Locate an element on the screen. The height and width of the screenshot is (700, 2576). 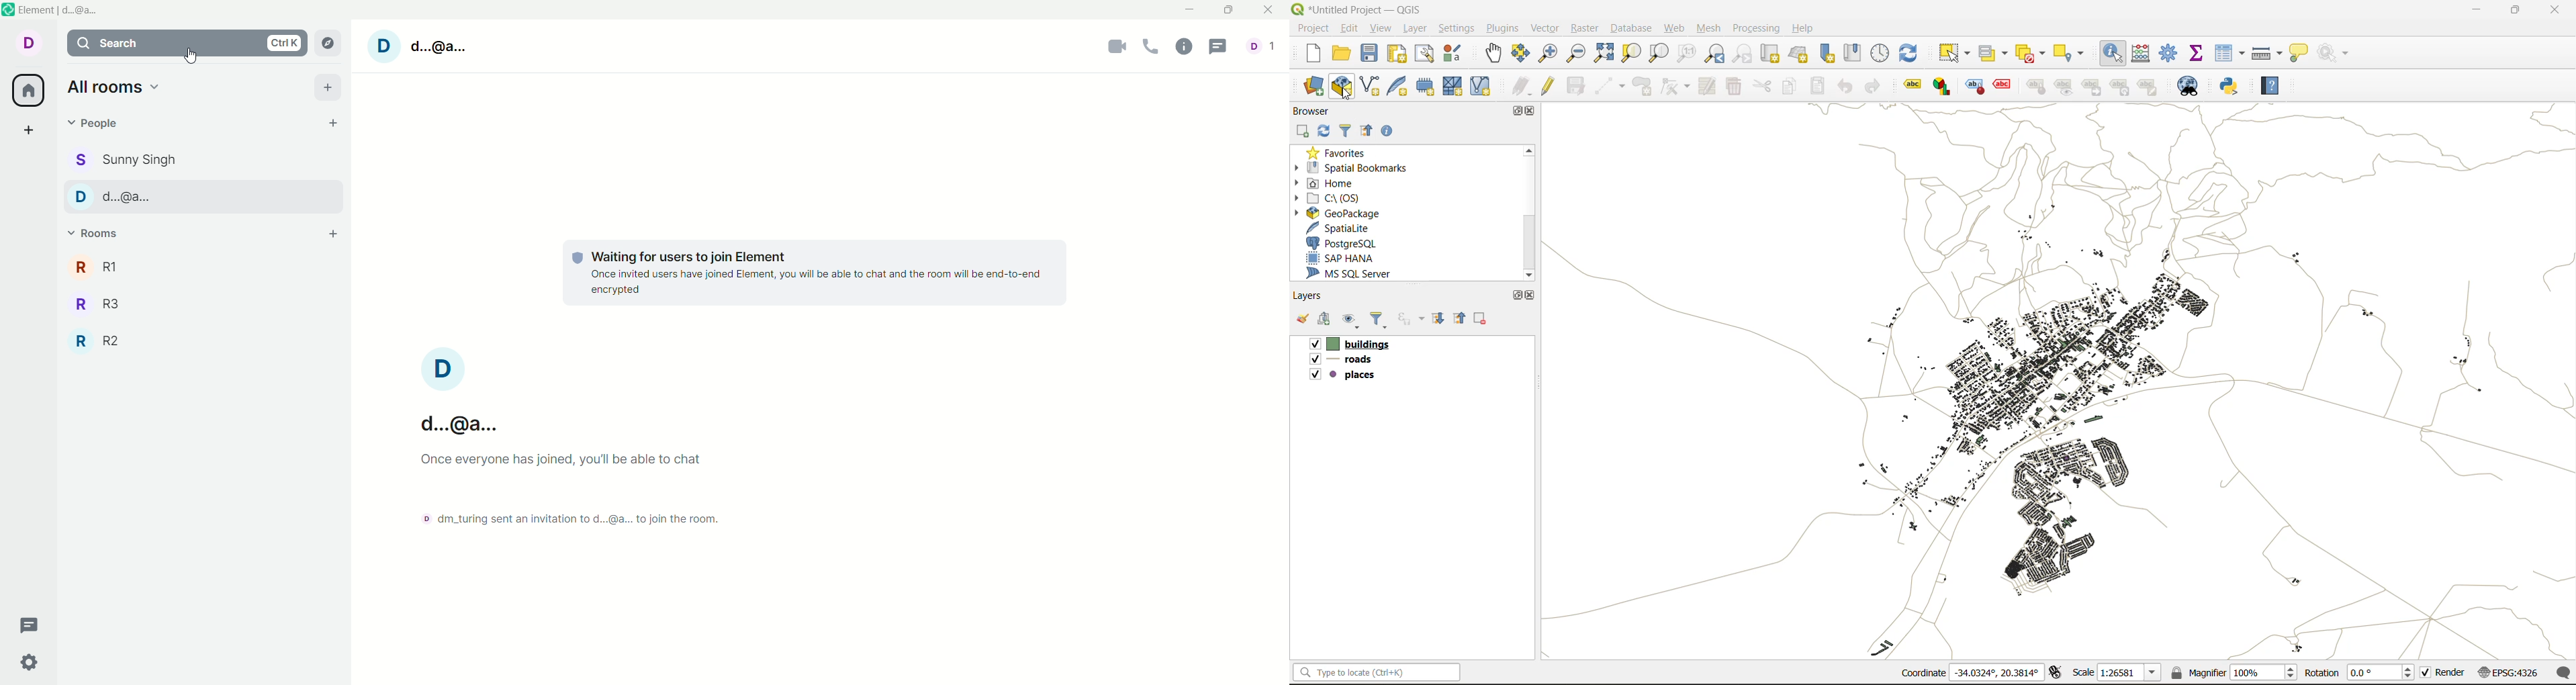
text is located at coordinates (817, 273).